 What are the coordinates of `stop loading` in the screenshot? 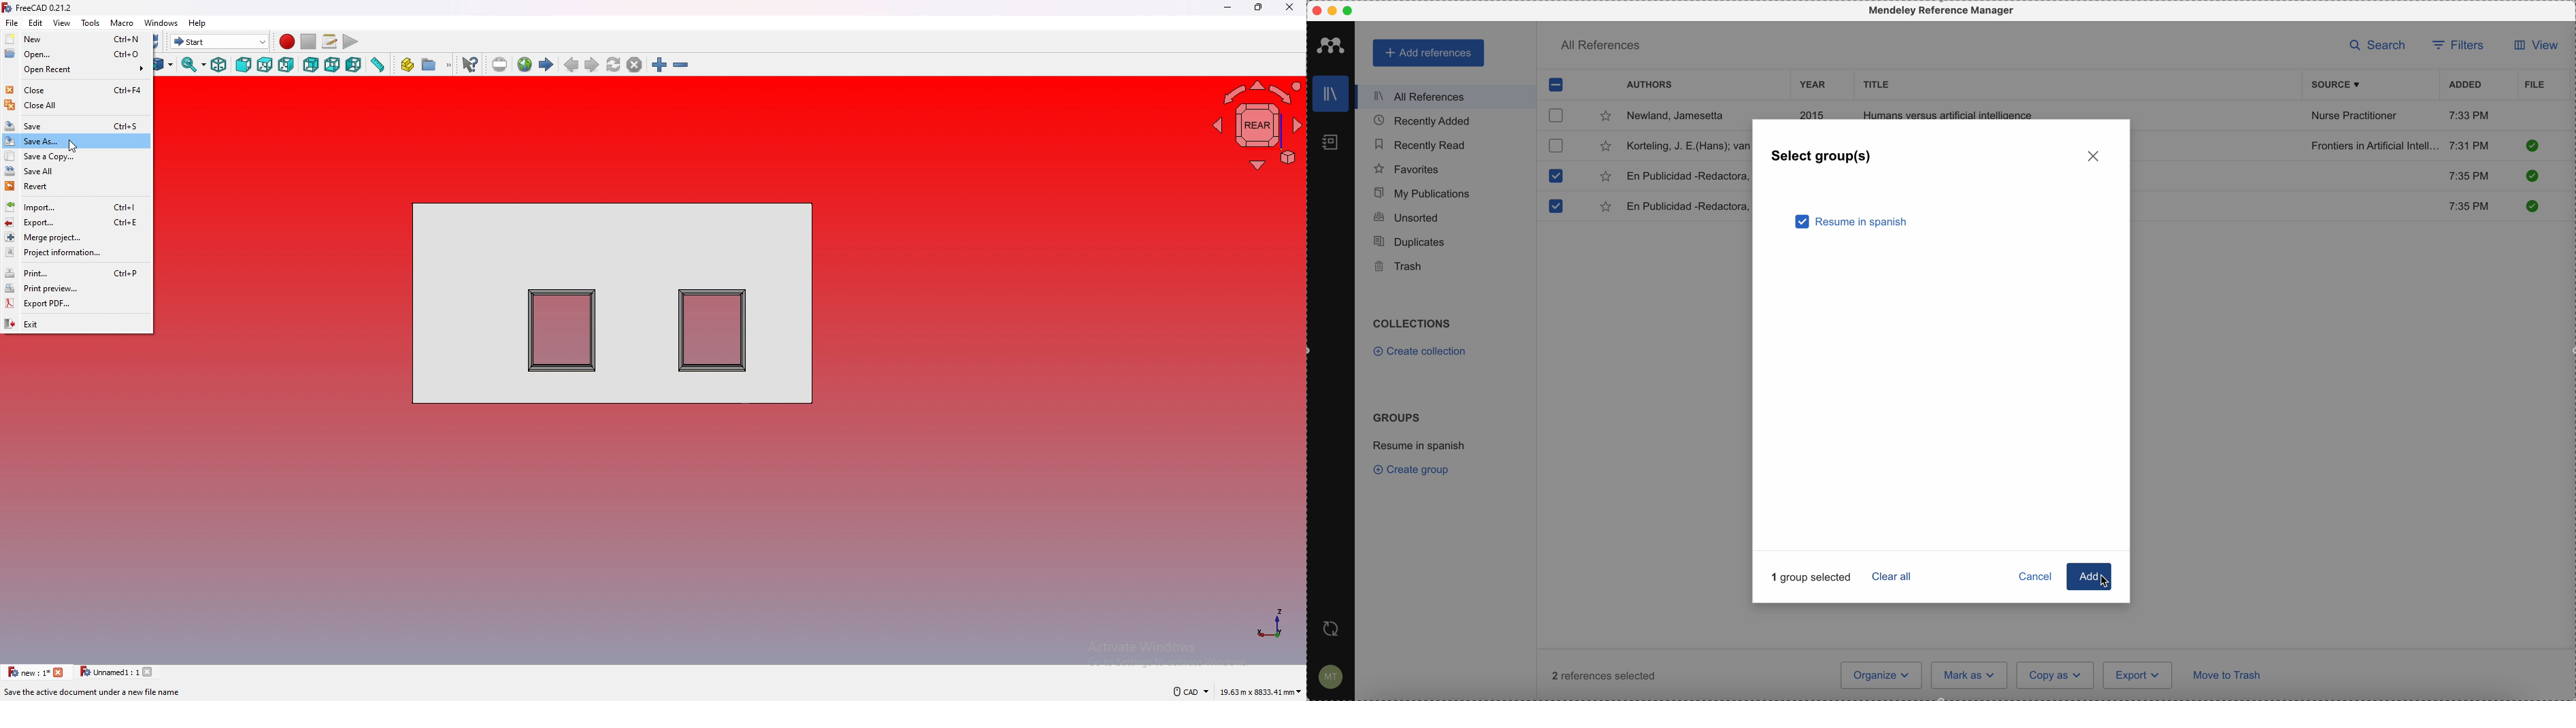 It's located at (635, 65).